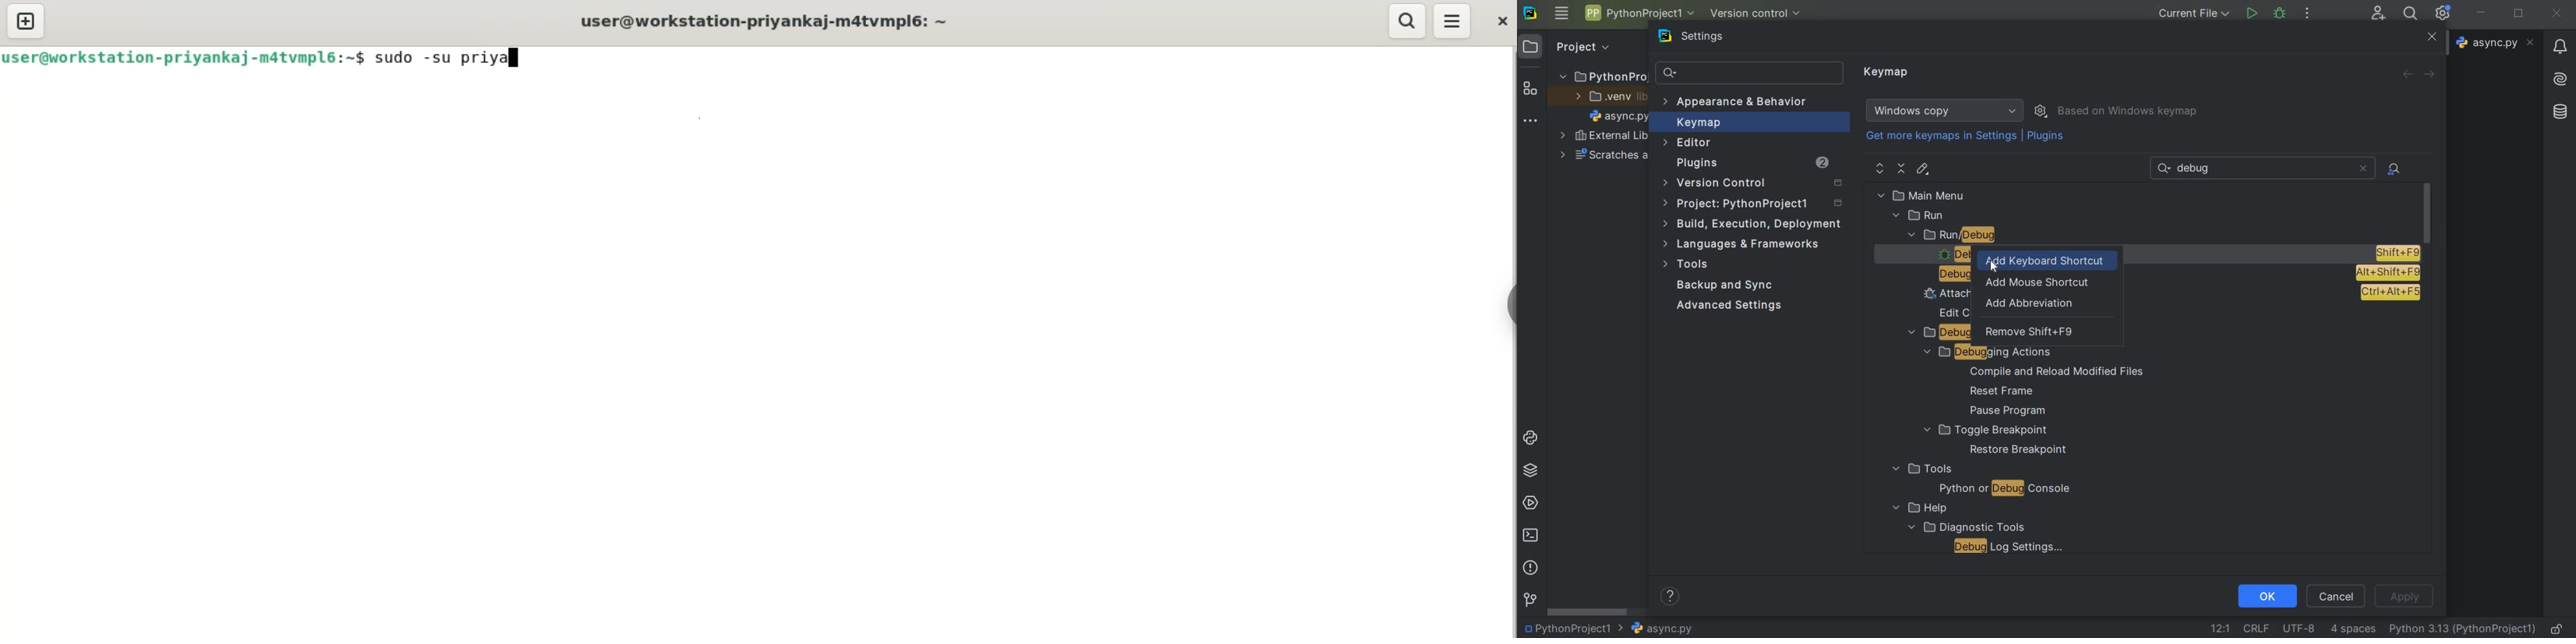  What do you see at coordinates (2301, 628) in the screenshot?
I see `file encoding` at bounding box center [2301, 628].